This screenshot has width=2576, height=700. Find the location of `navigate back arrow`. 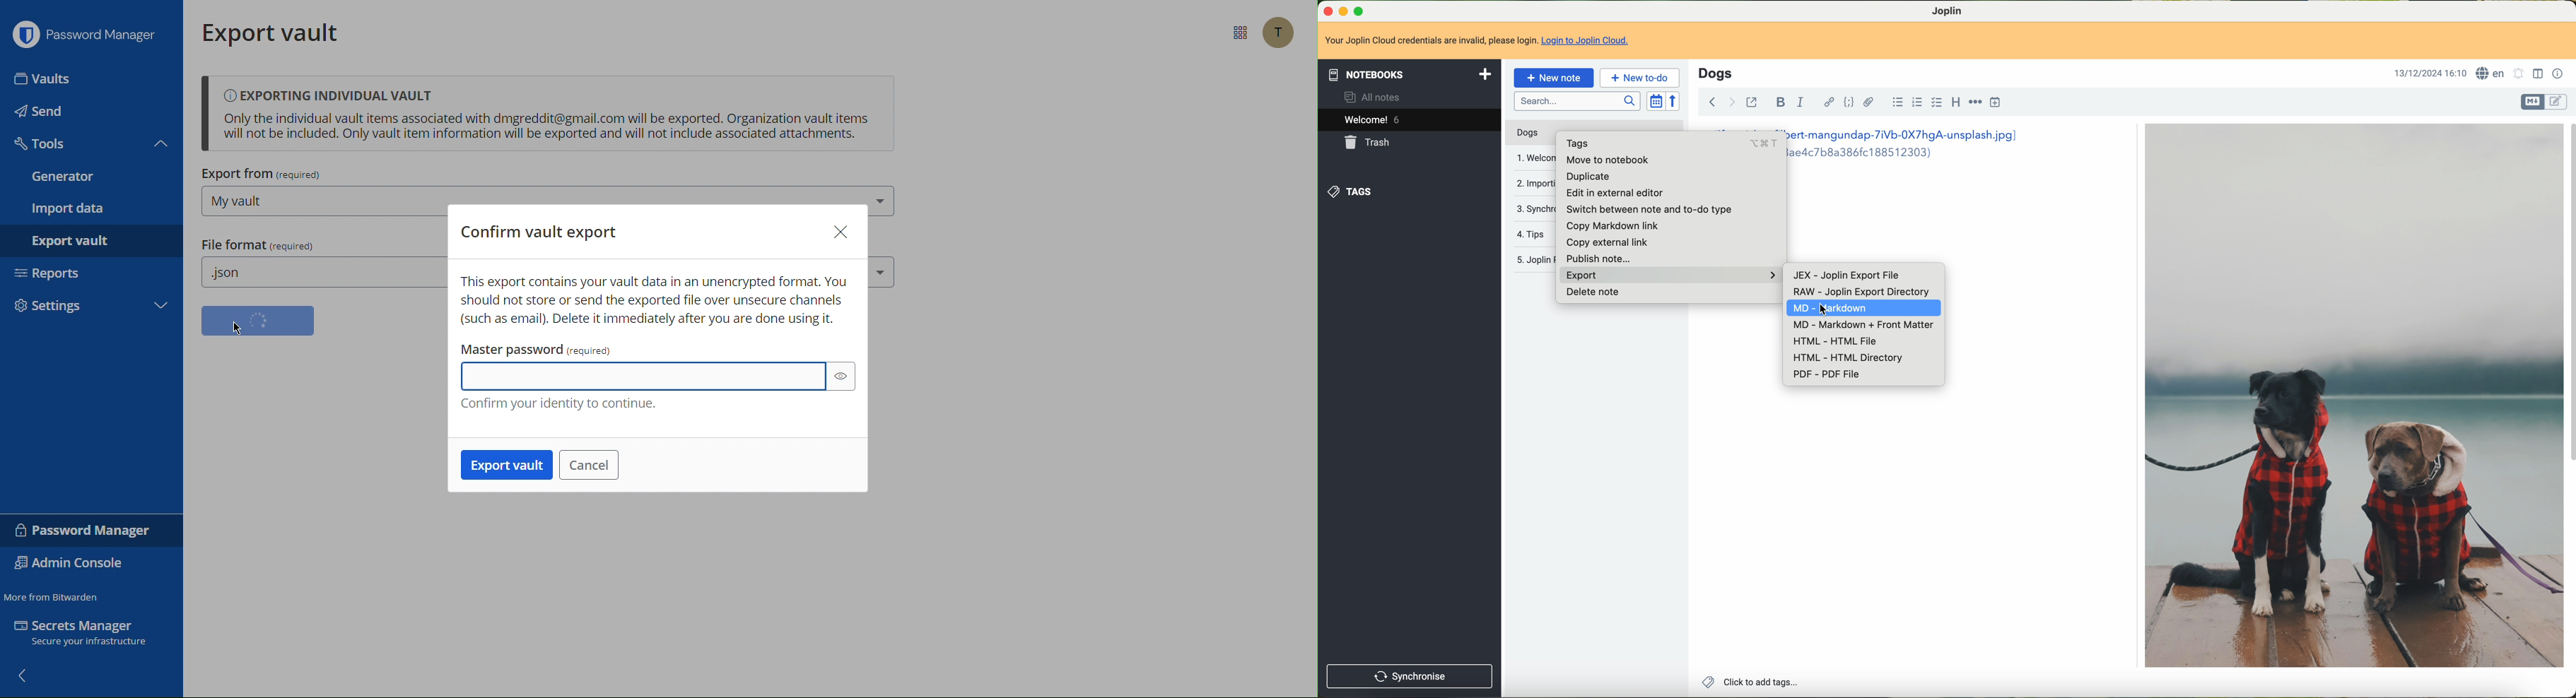

navigate back arrow is located at coordinates (1711, 100).